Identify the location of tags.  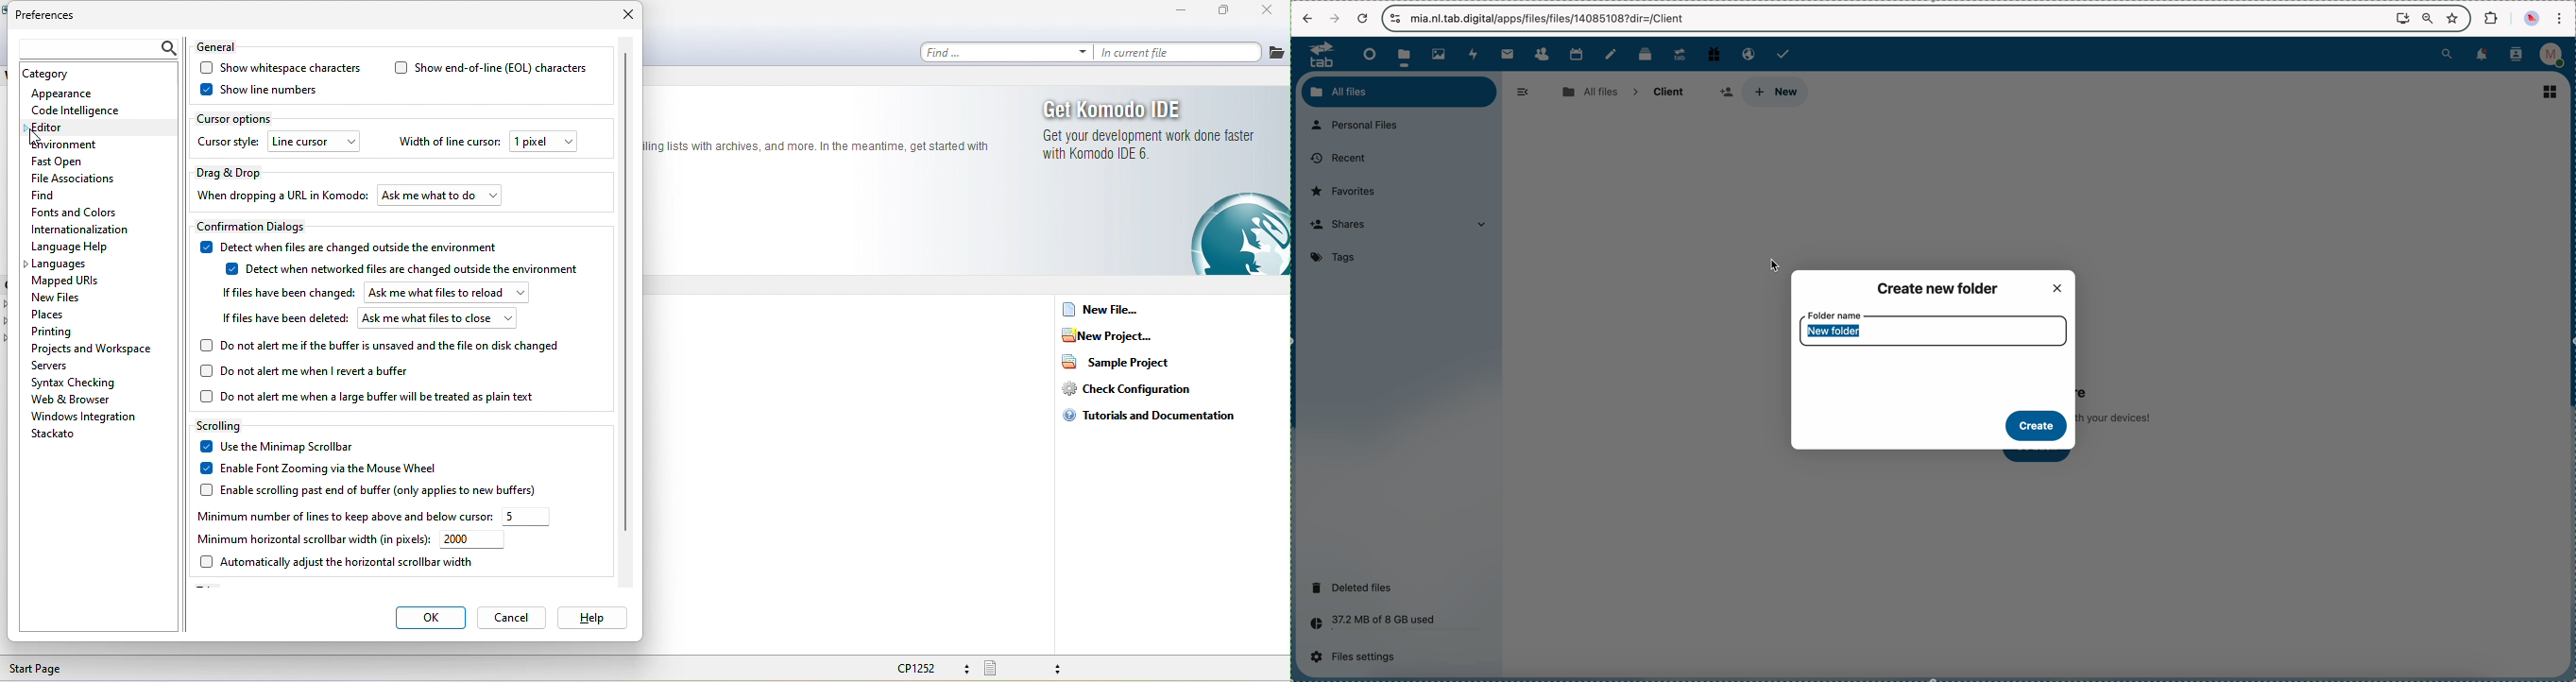
(1336, 258).